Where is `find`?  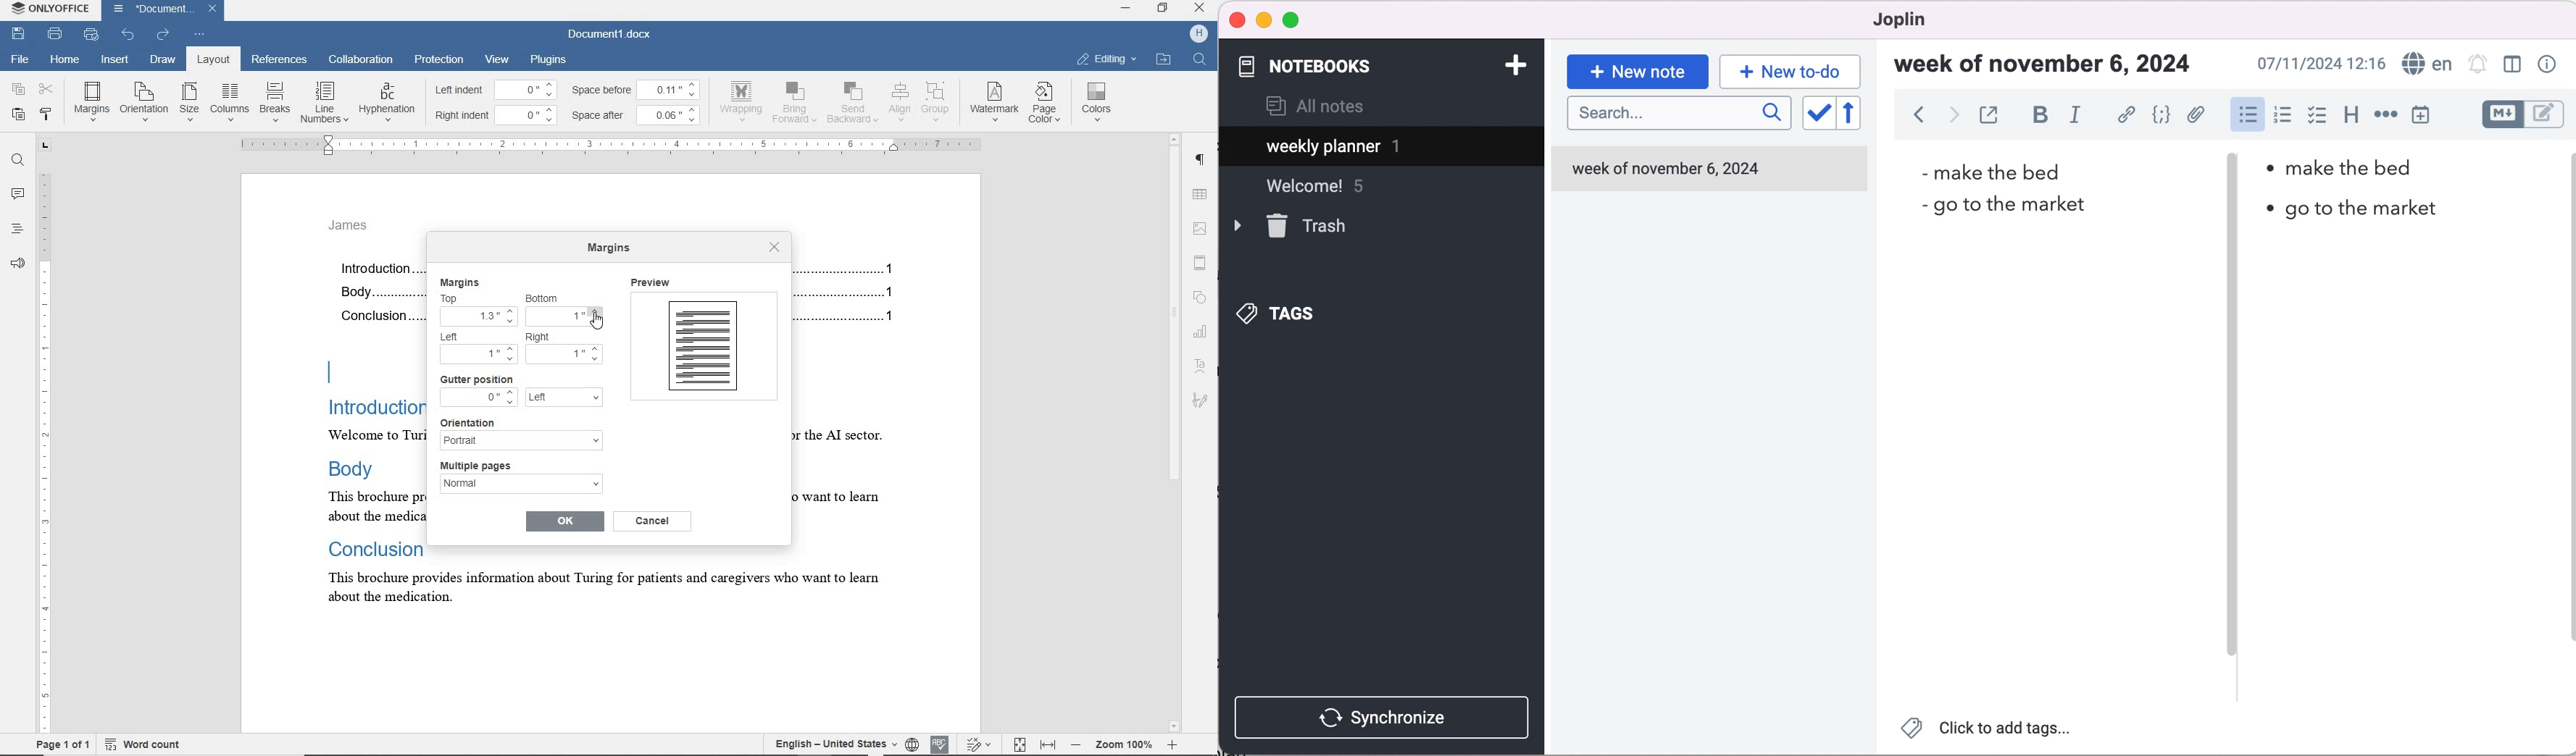 find is located at coordinates (18, 162).